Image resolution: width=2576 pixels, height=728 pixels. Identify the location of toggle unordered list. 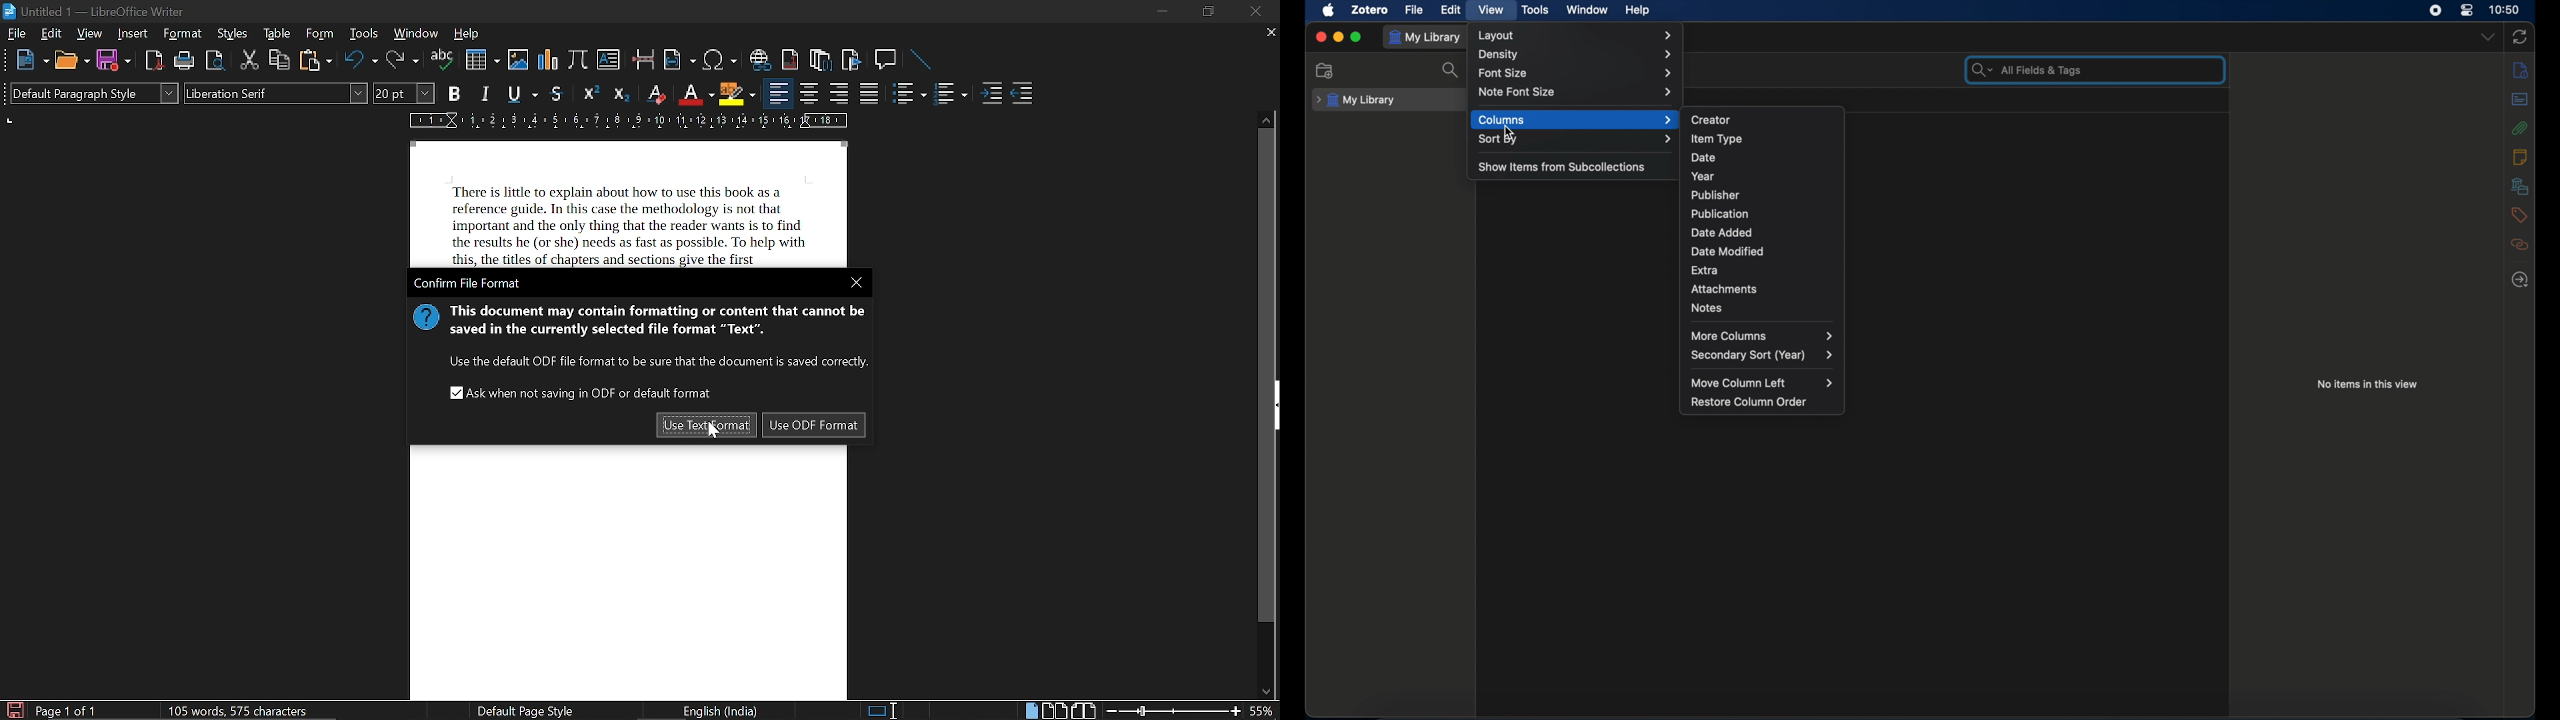
(950, 94).